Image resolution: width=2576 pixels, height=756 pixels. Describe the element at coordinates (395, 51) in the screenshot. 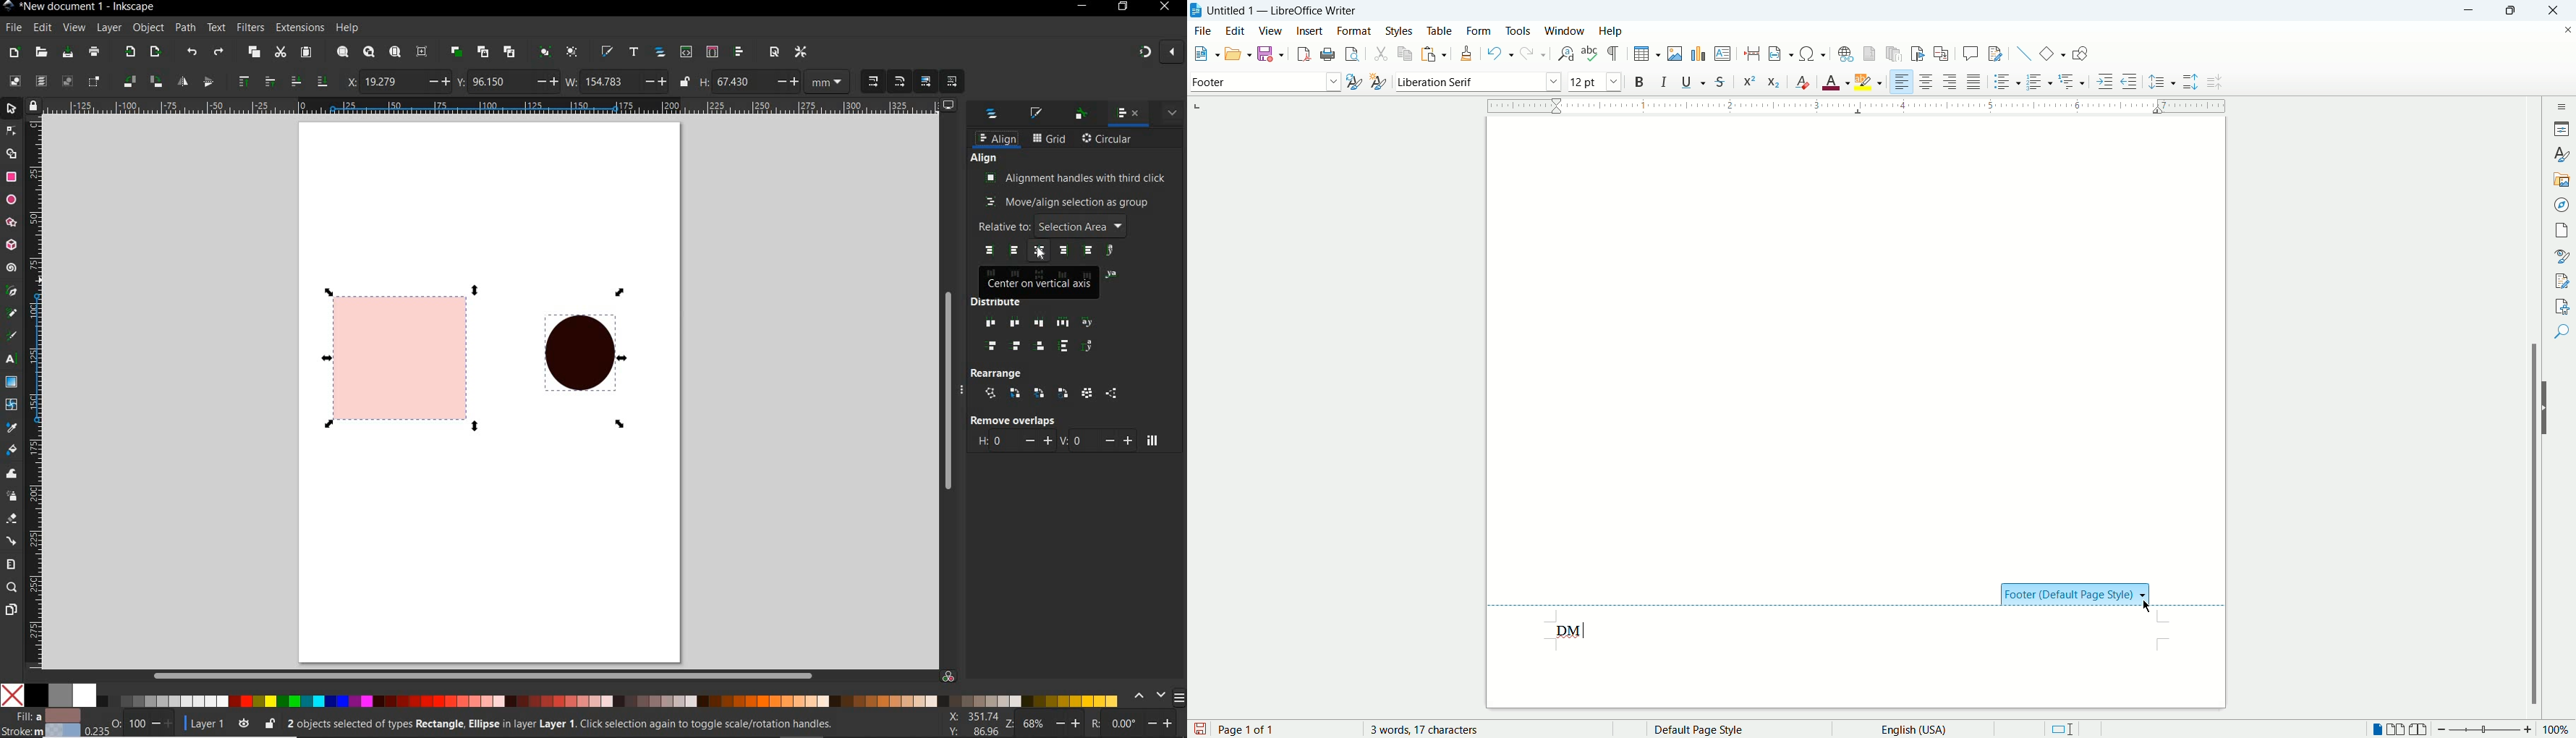

I see `zoom page` at that location.